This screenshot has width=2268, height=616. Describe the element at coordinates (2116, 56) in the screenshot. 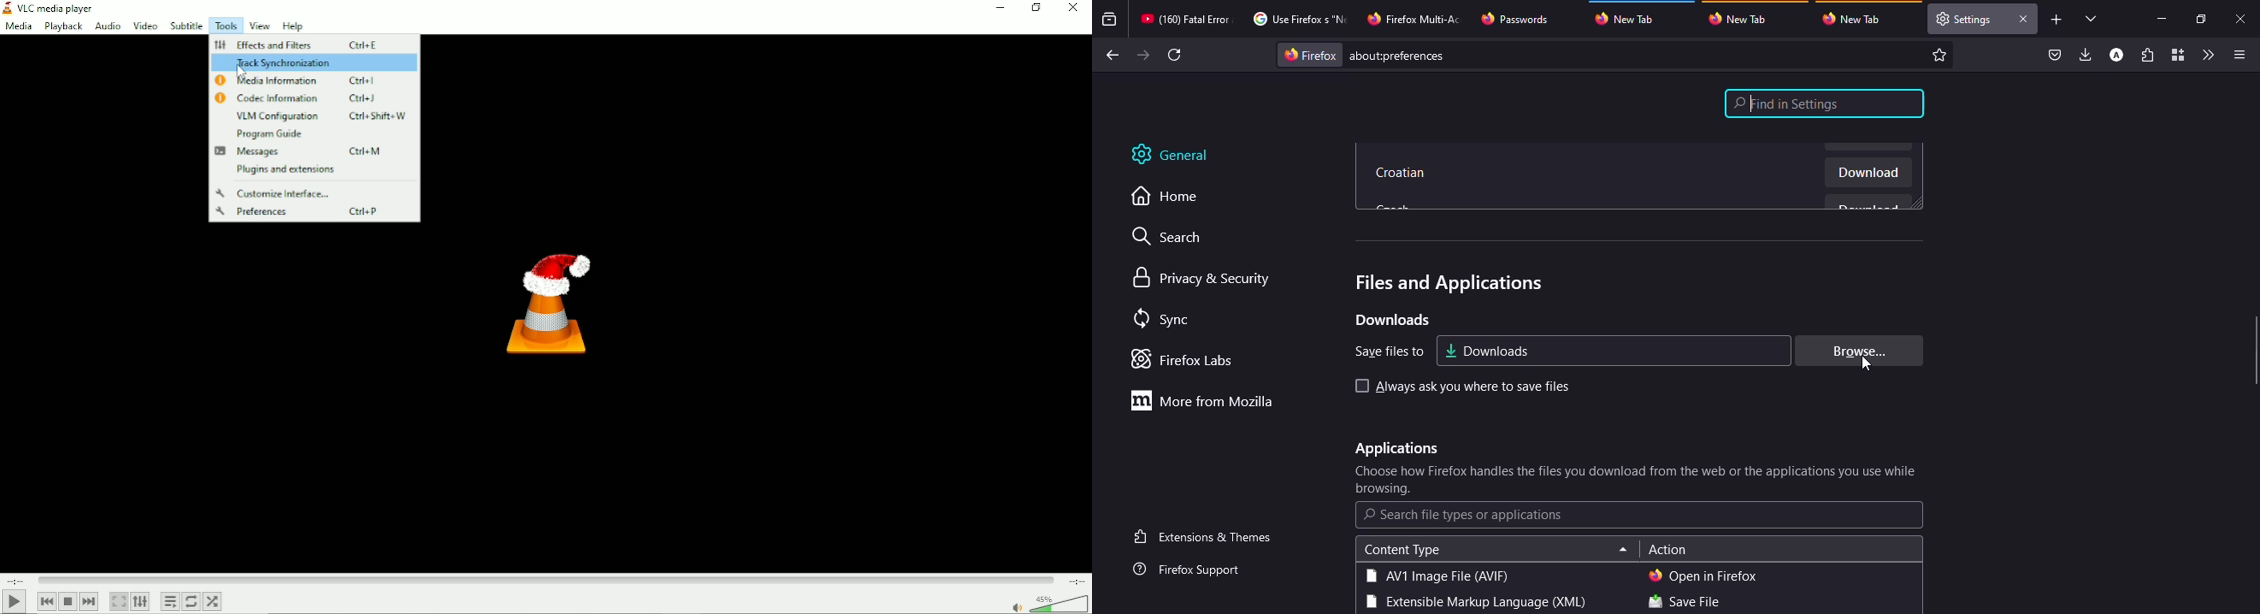

I see `account` at that location.